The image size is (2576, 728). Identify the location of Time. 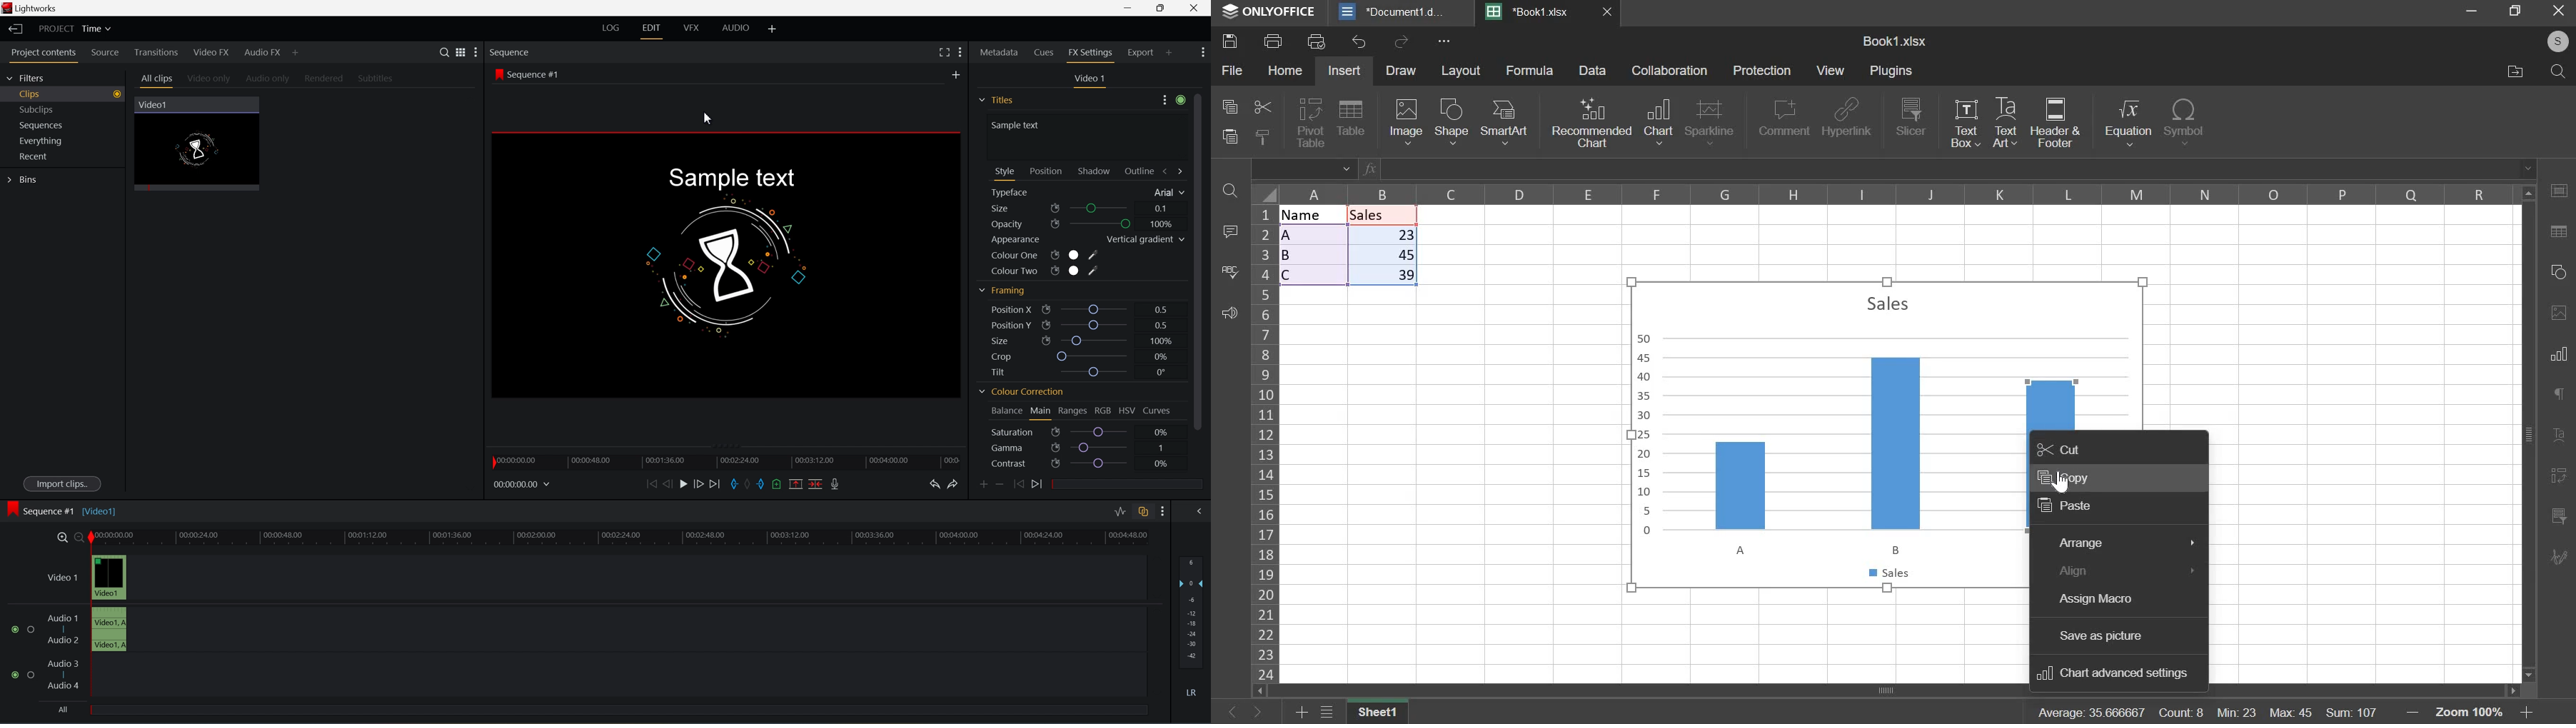
(98, 29).